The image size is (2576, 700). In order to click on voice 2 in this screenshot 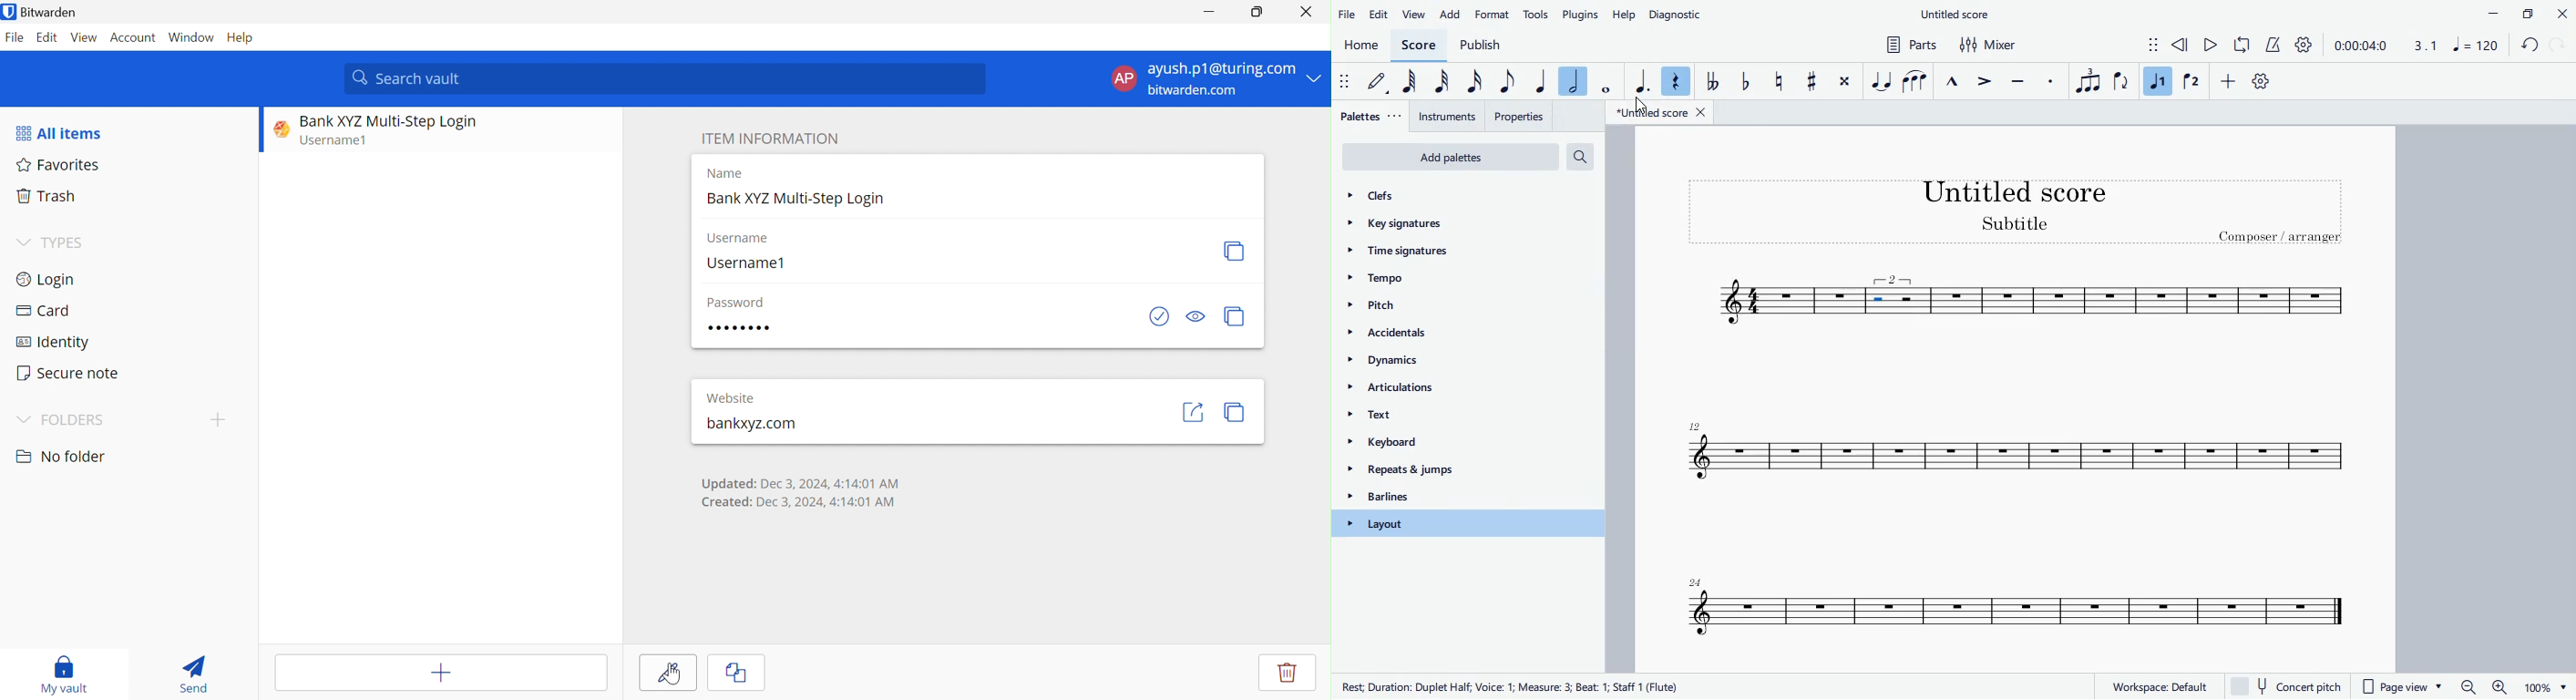, I will do `click(2191, 83)`.